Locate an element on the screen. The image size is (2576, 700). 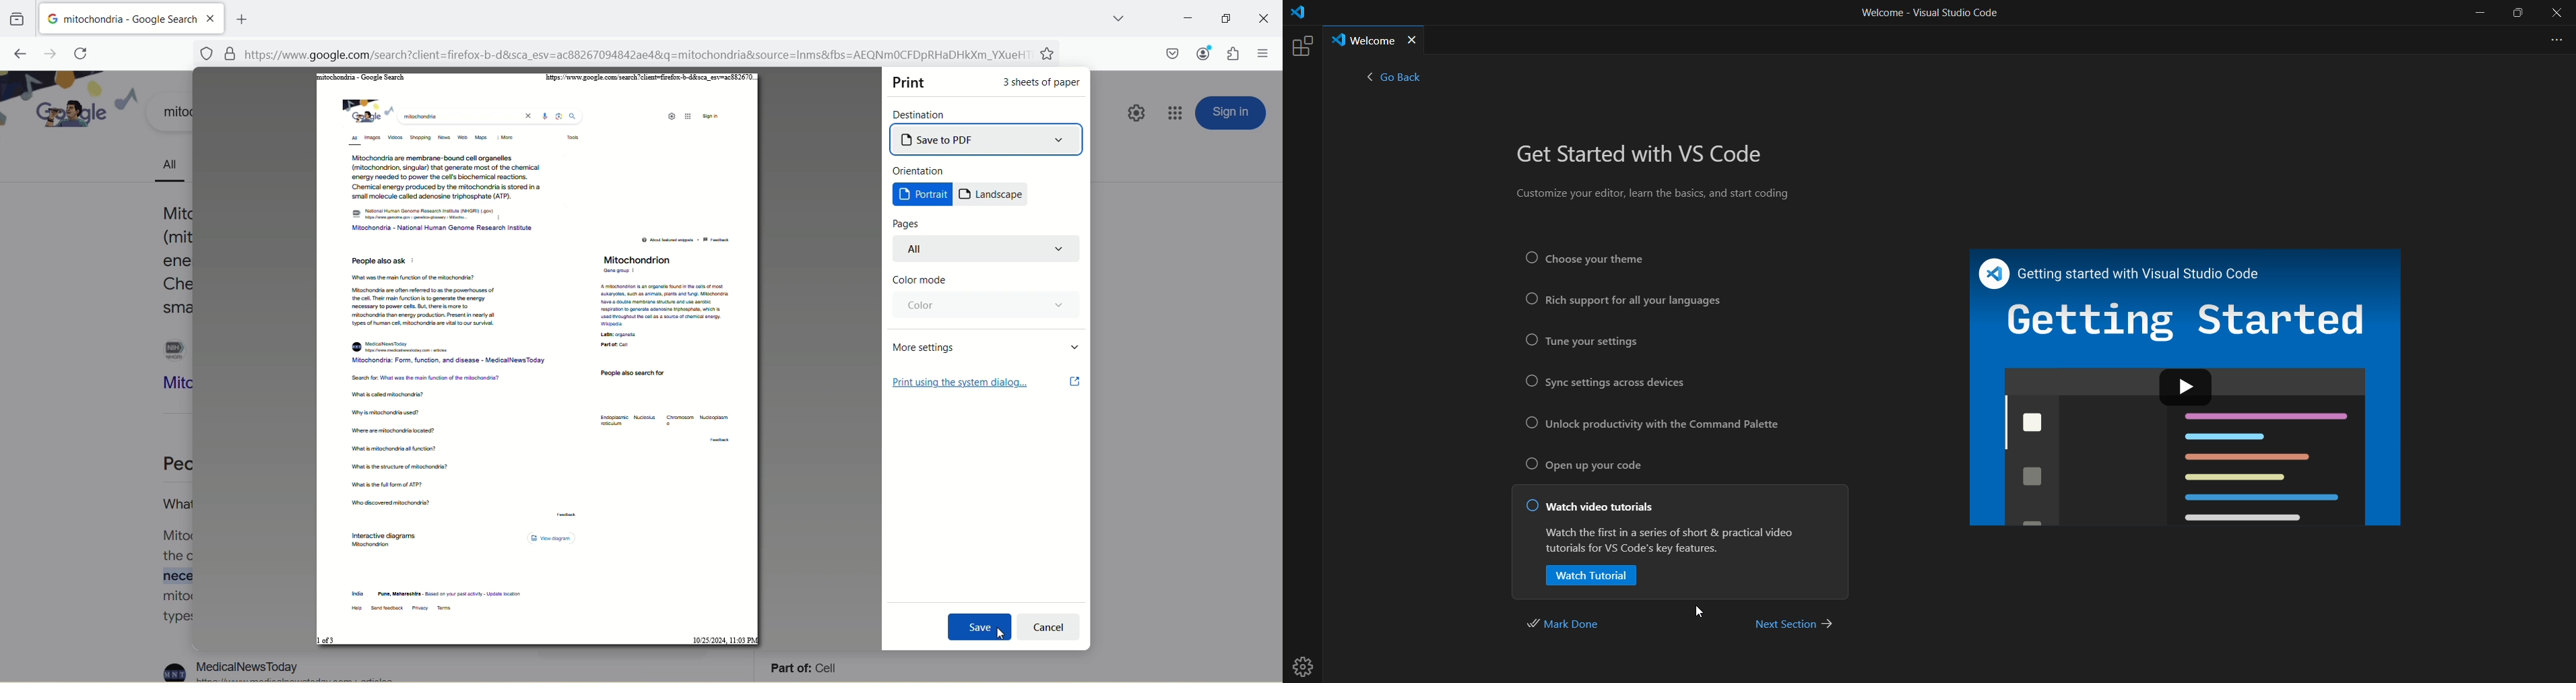
close tab is located at coordinates (212, 18).